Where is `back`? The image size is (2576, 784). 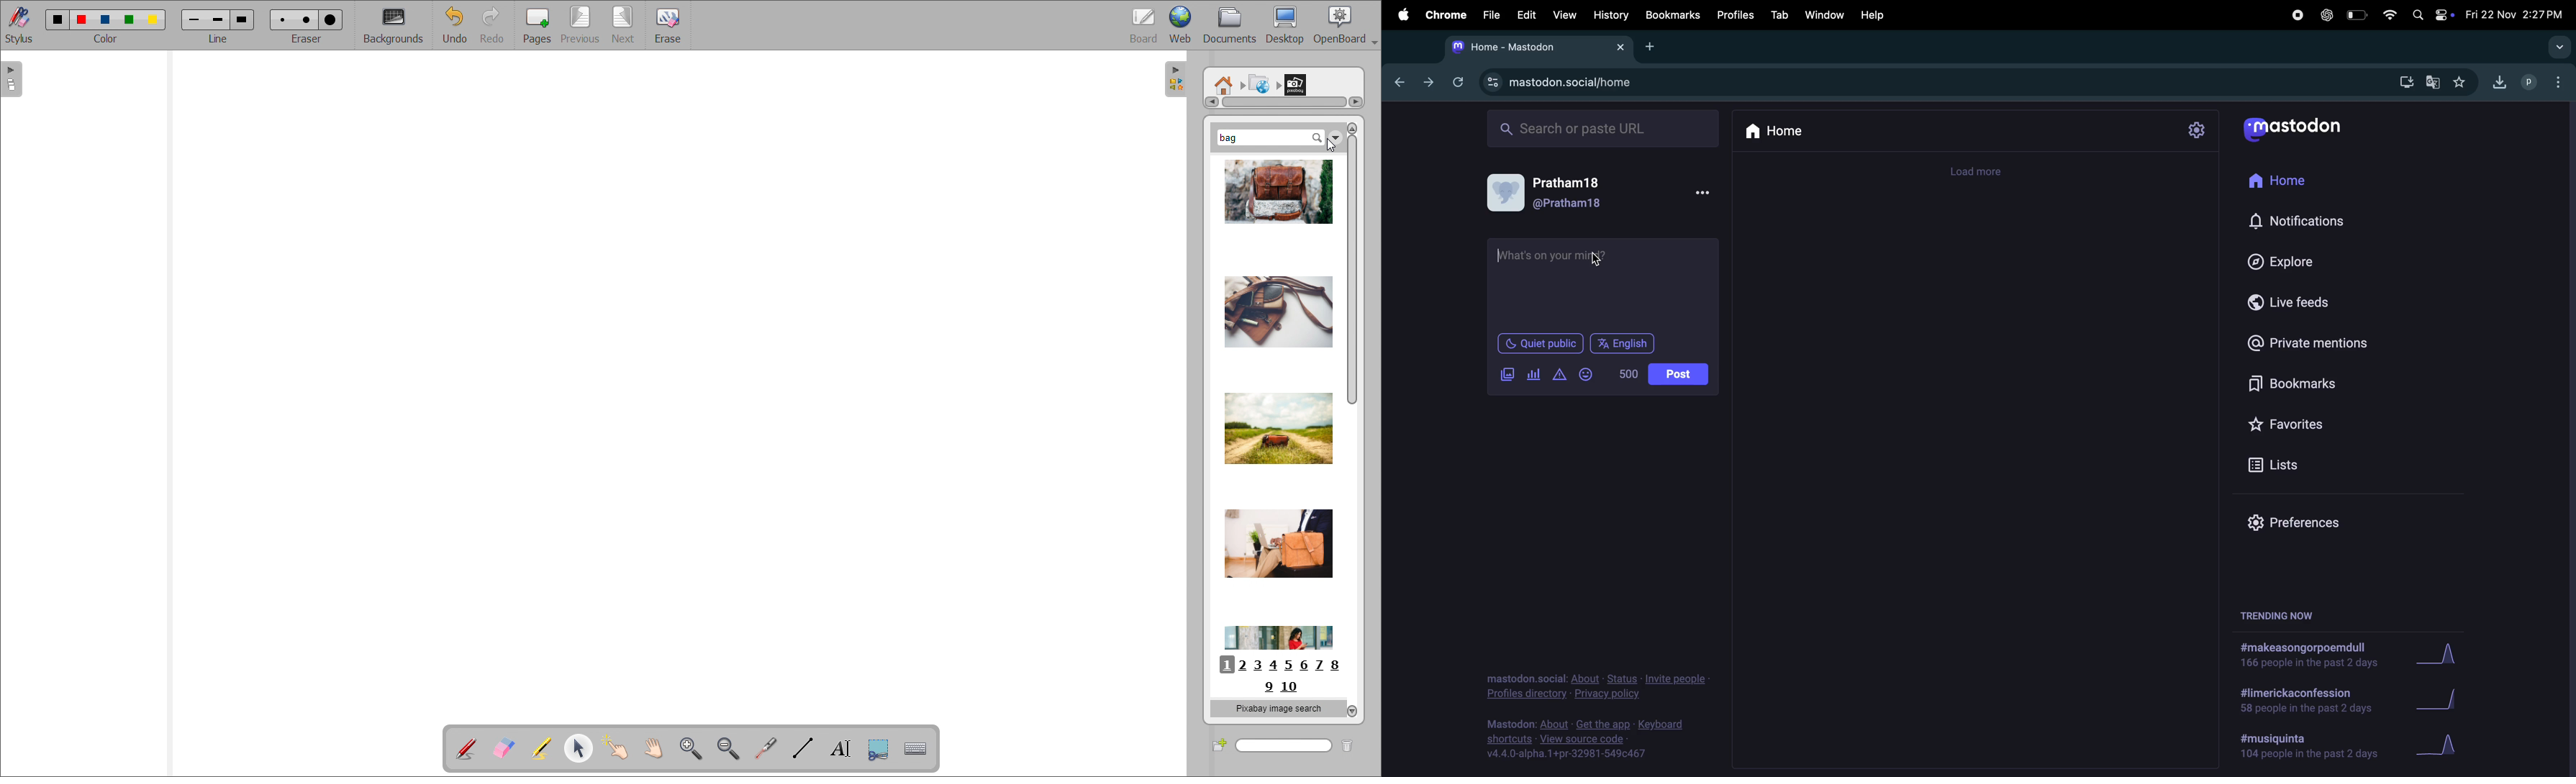 back is located at coordinates (1397, 82).